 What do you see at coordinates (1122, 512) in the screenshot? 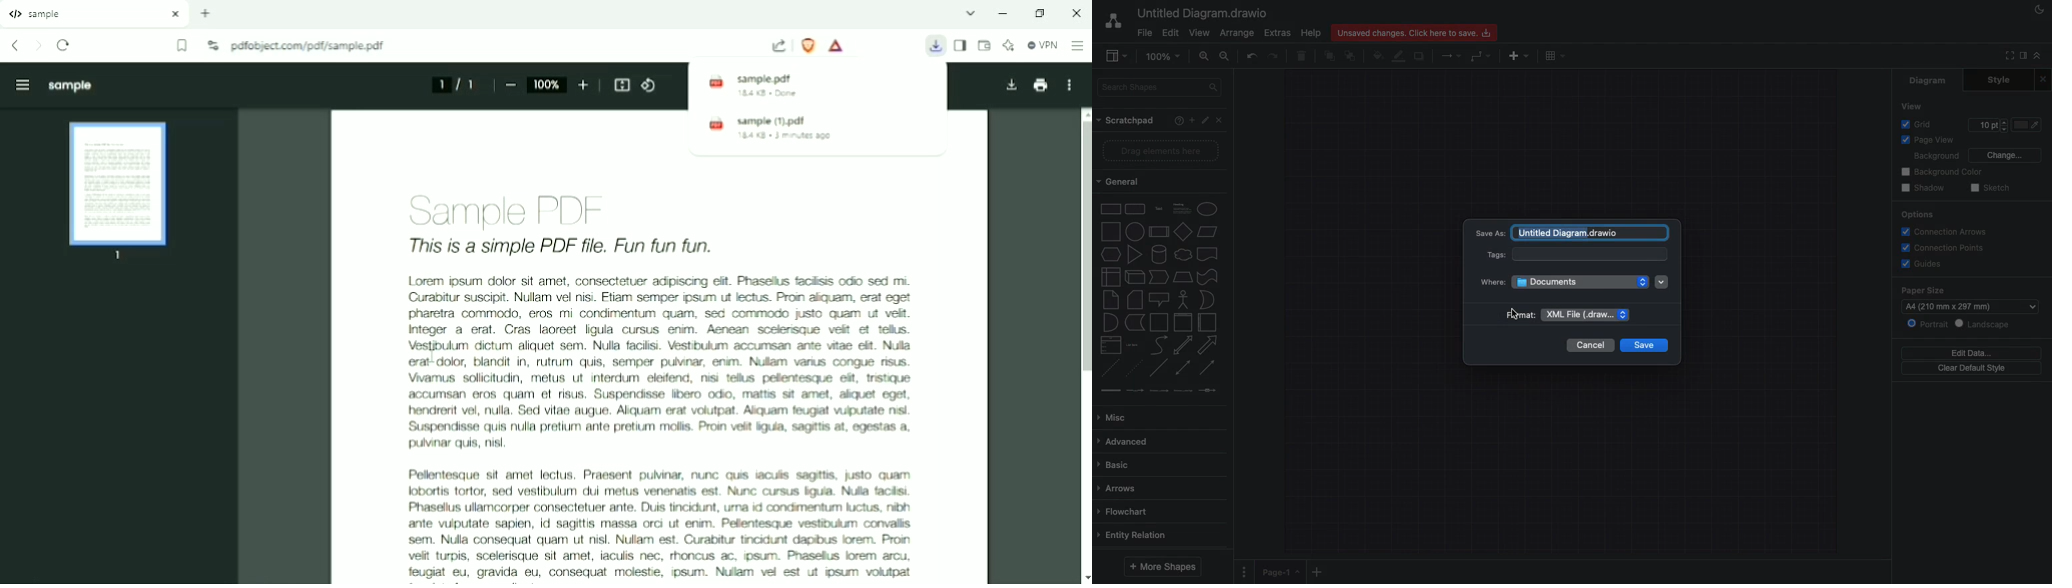
I see `Flowchart` at bounding box center [1122, 512].